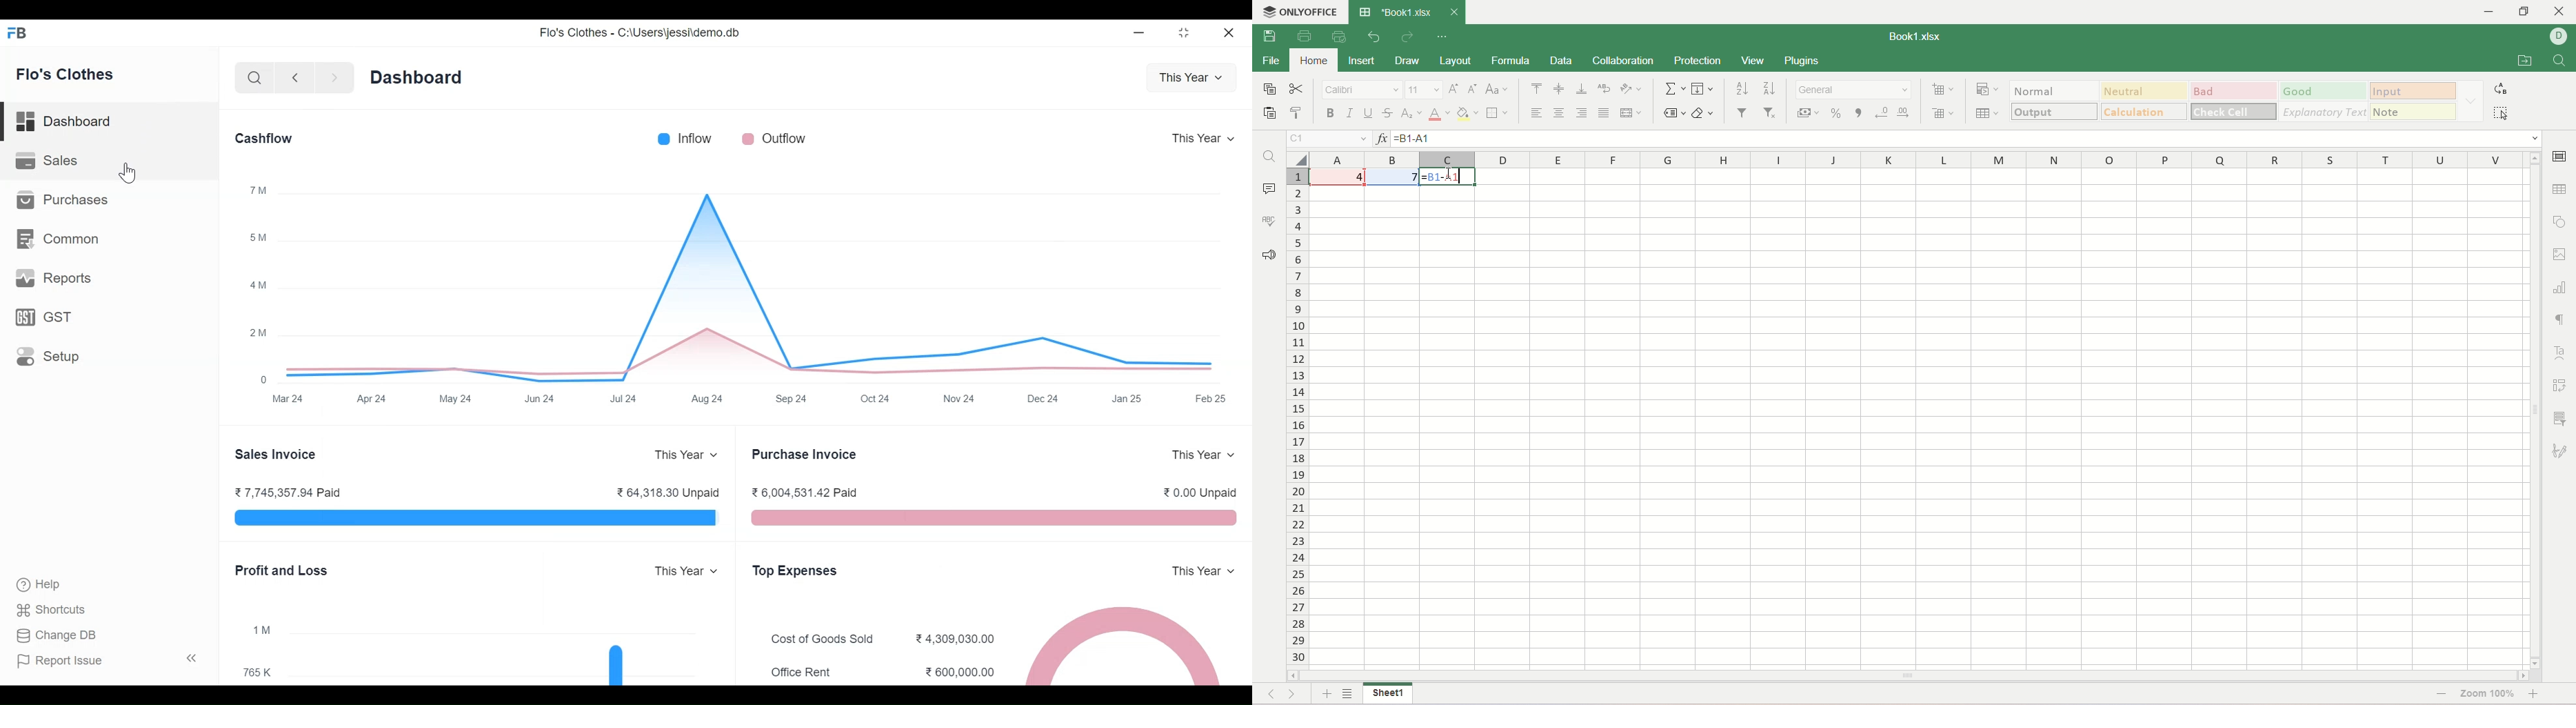 The width and height of the screenshot is (2576, 728). I want to click on ™, so click(260, 190).